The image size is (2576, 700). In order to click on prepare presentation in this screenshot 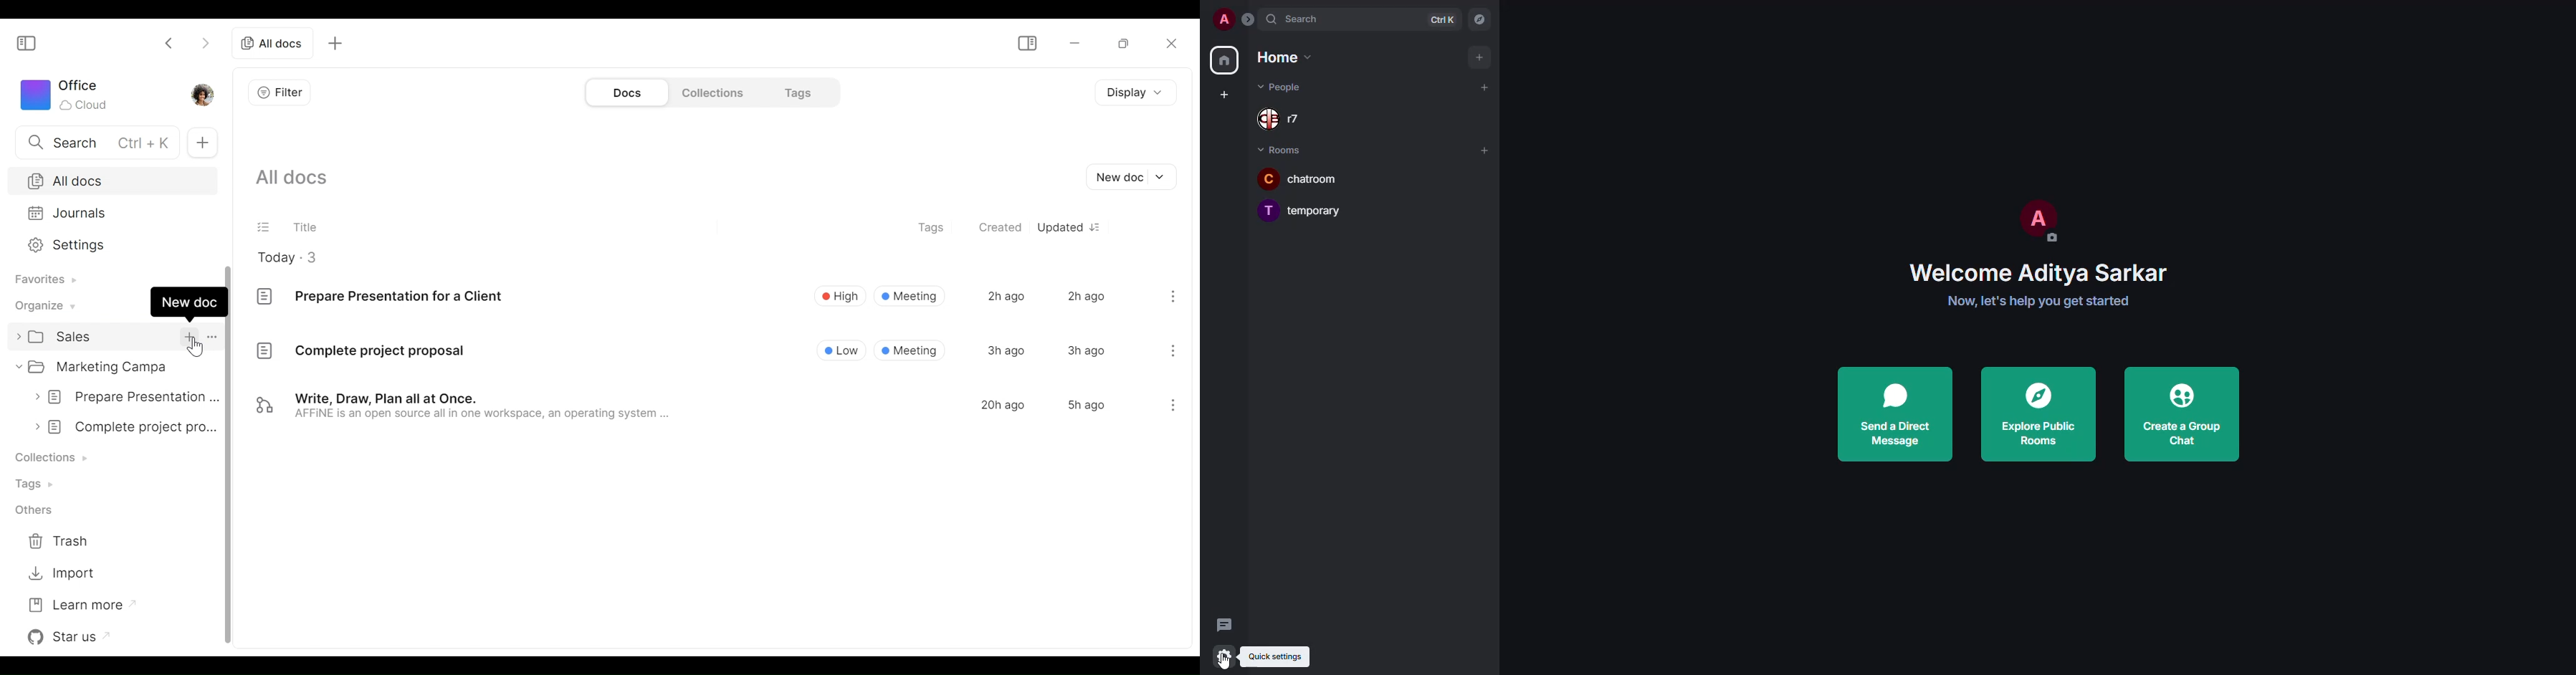, I will do `click(129, 396)`.